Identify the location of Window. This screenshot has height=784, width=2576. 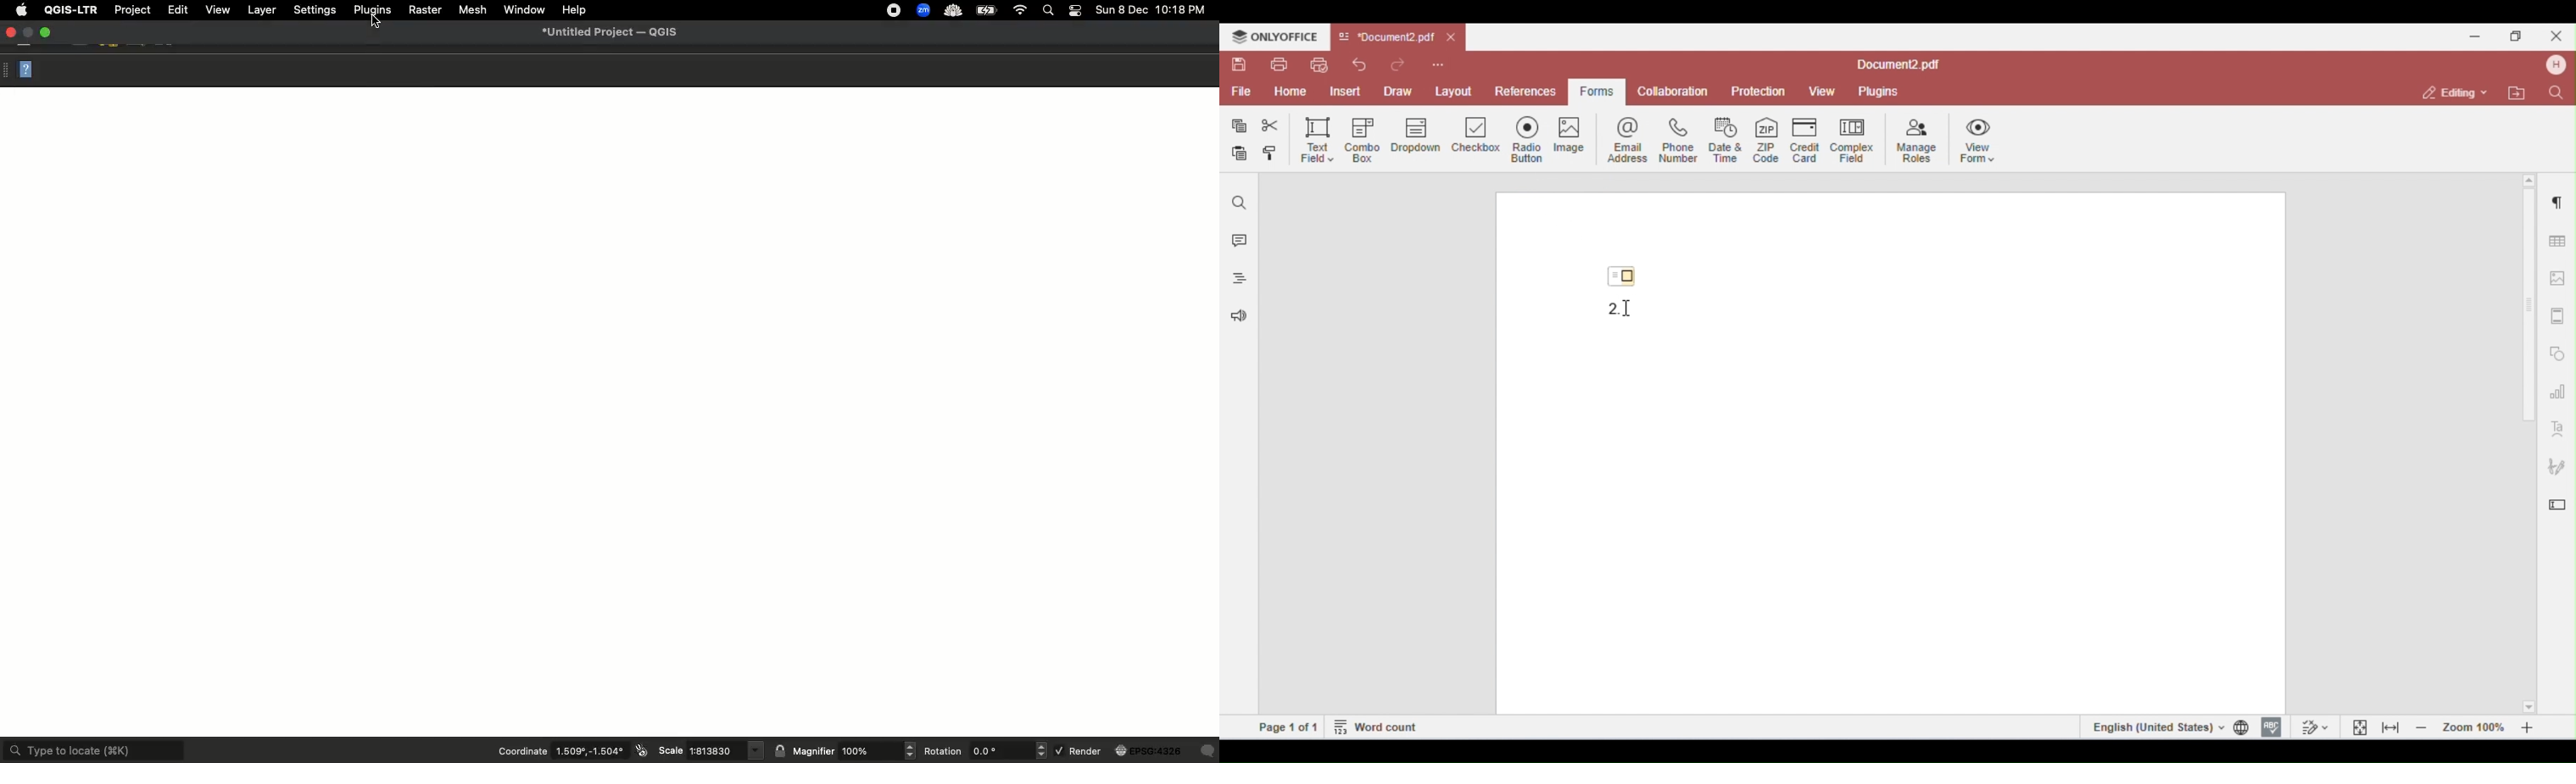
(524, 9).